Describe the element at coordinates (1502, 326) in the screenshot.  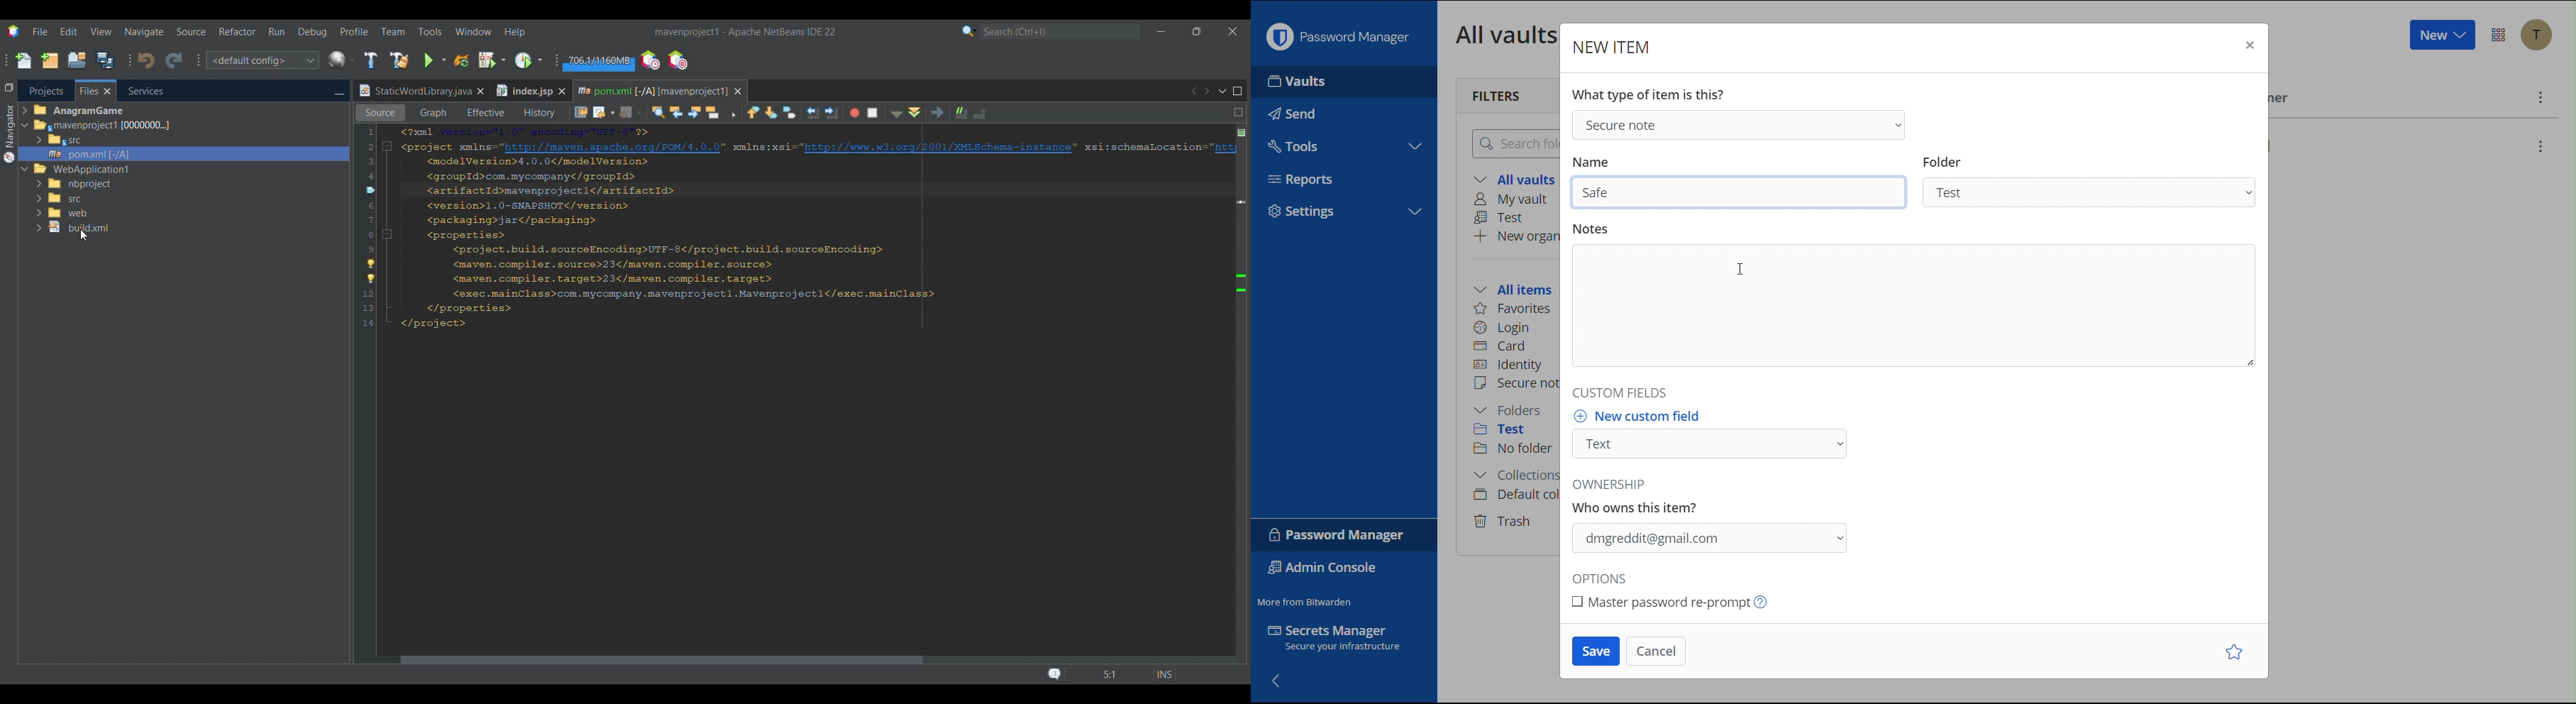
I see `Login` at that location.